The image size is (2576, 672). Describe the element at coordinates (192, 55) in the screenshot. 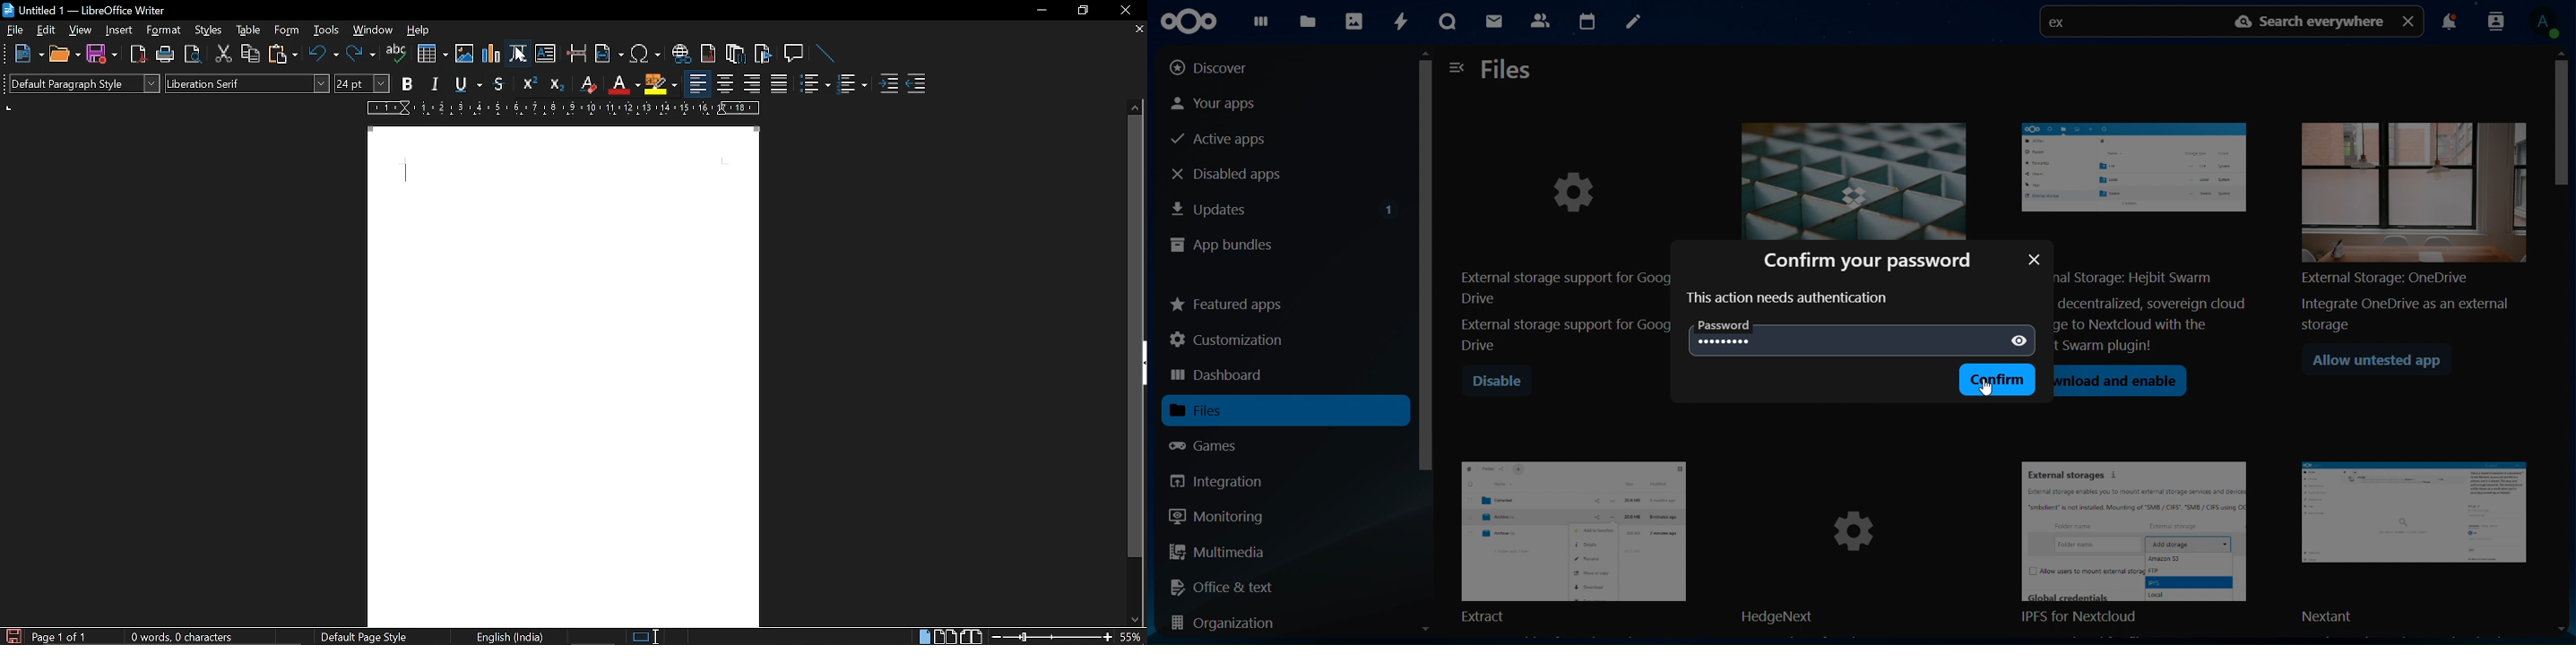

I see `toggle print preview` at that location.